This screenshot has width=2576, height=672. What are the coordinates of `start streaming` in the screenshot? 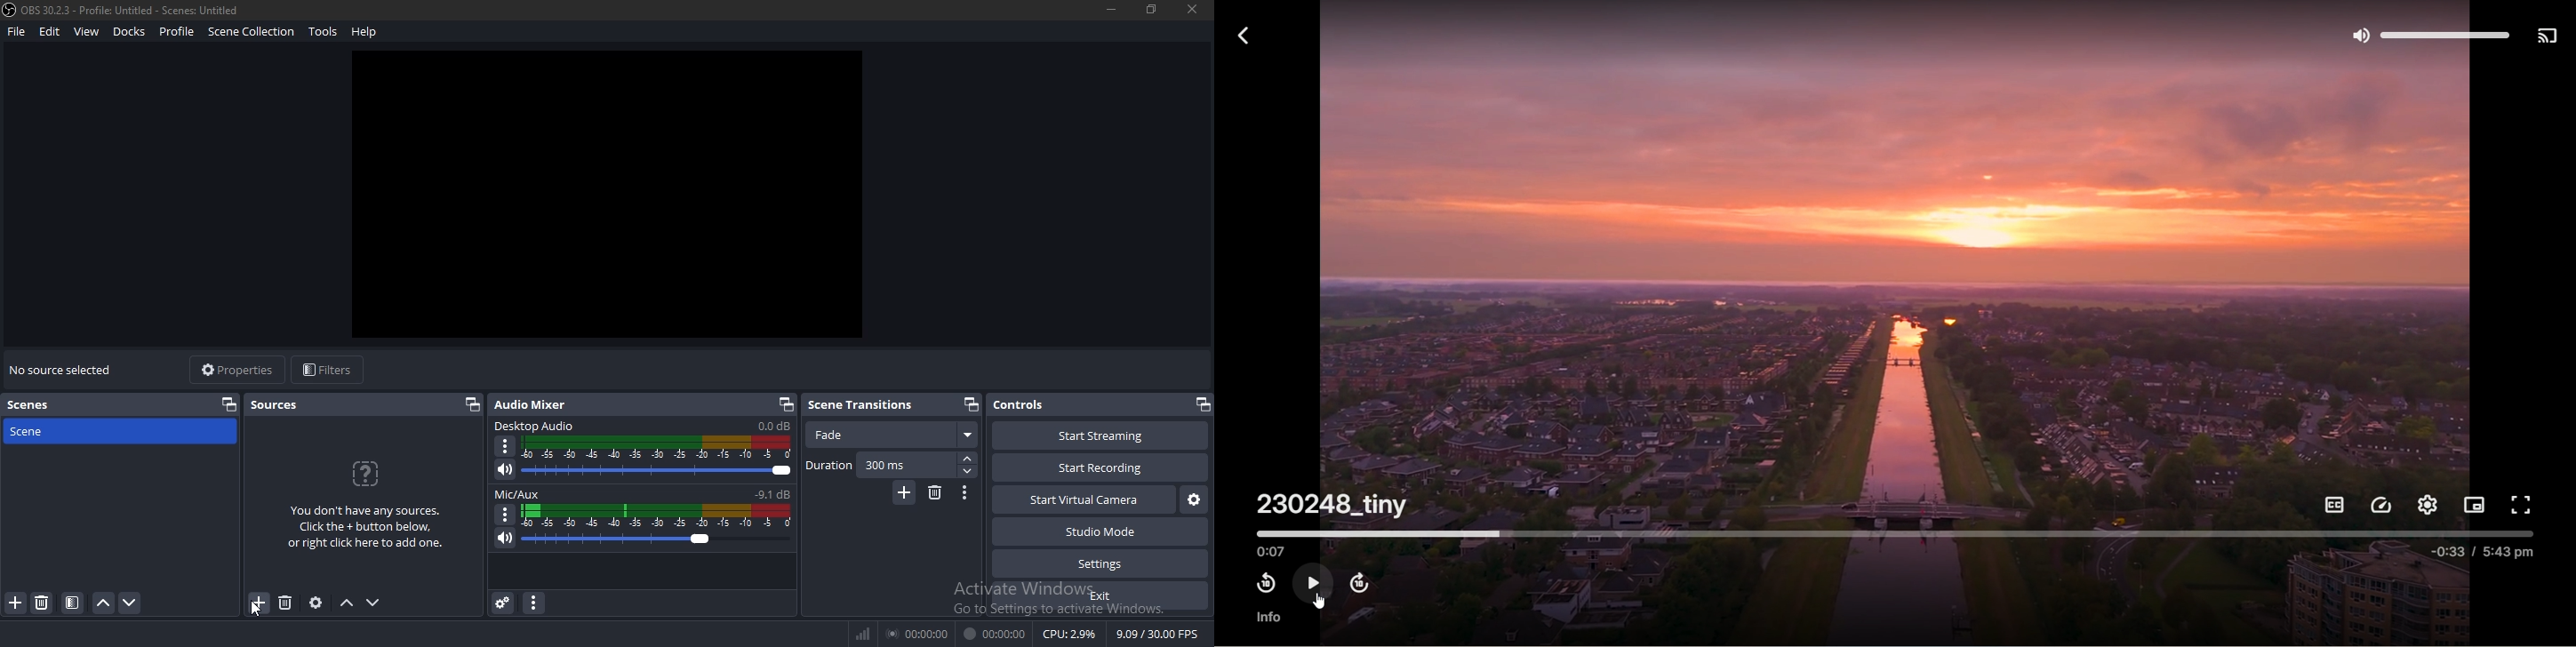 It's located at (1090, 435).